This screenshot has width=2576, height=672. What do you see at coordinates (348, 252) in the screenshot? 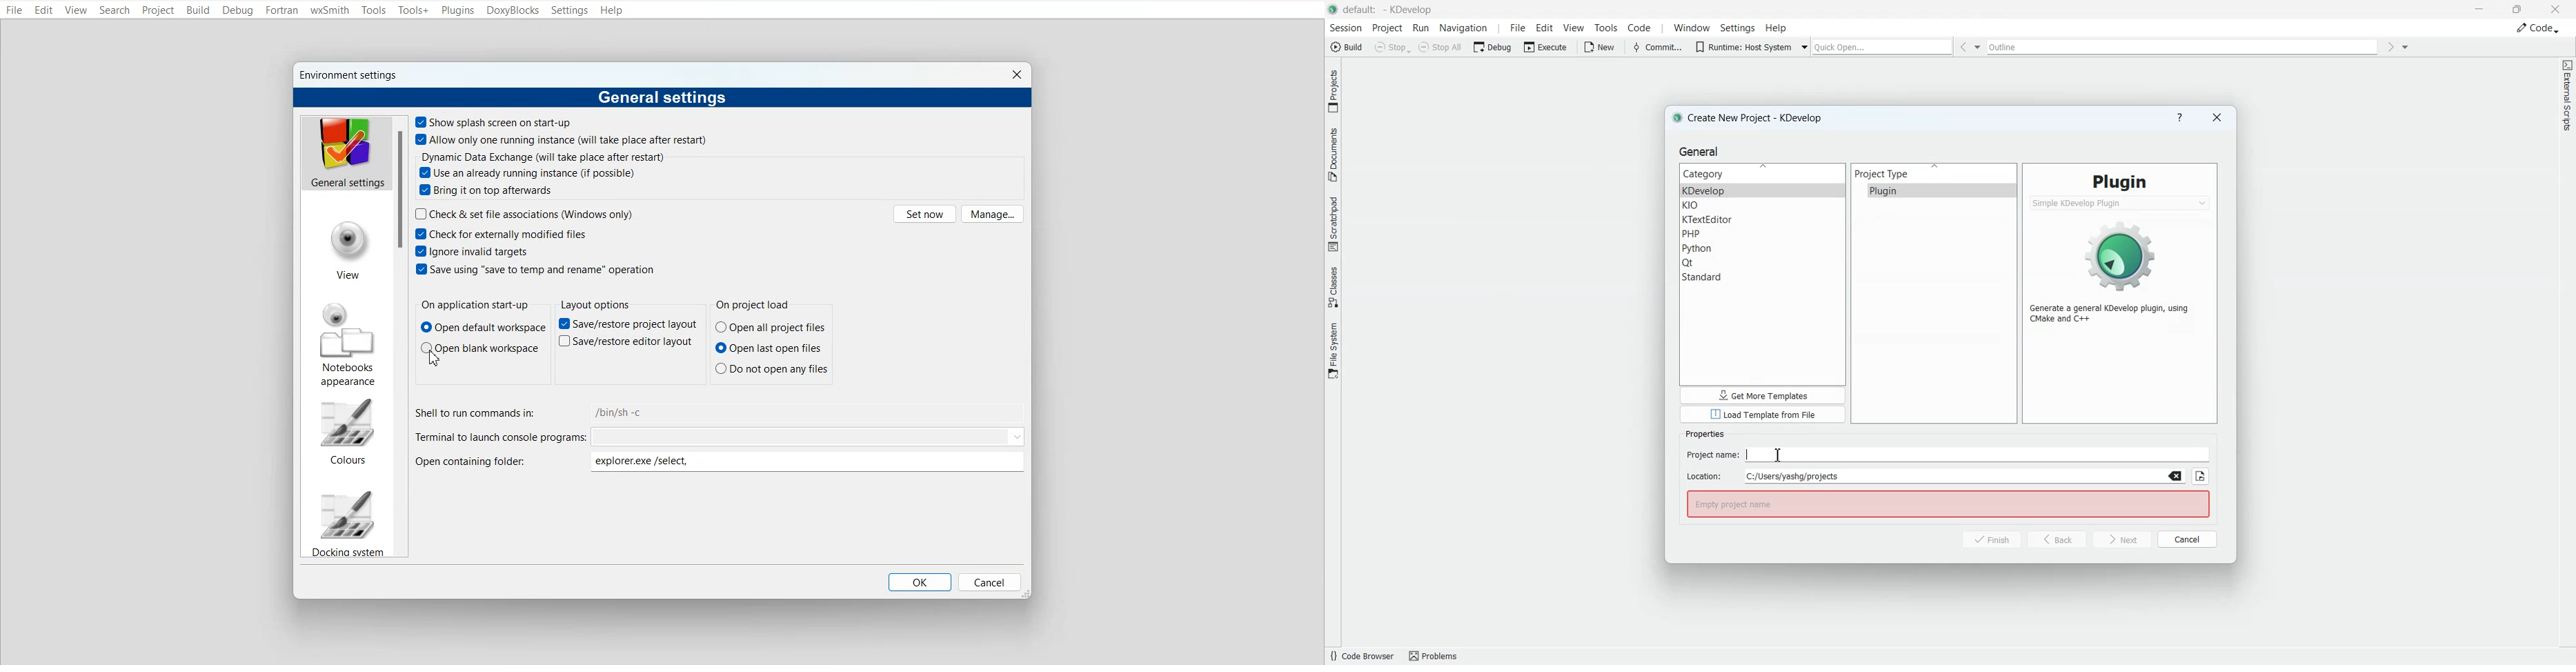
I see `View` at bounding box center [348, 252].